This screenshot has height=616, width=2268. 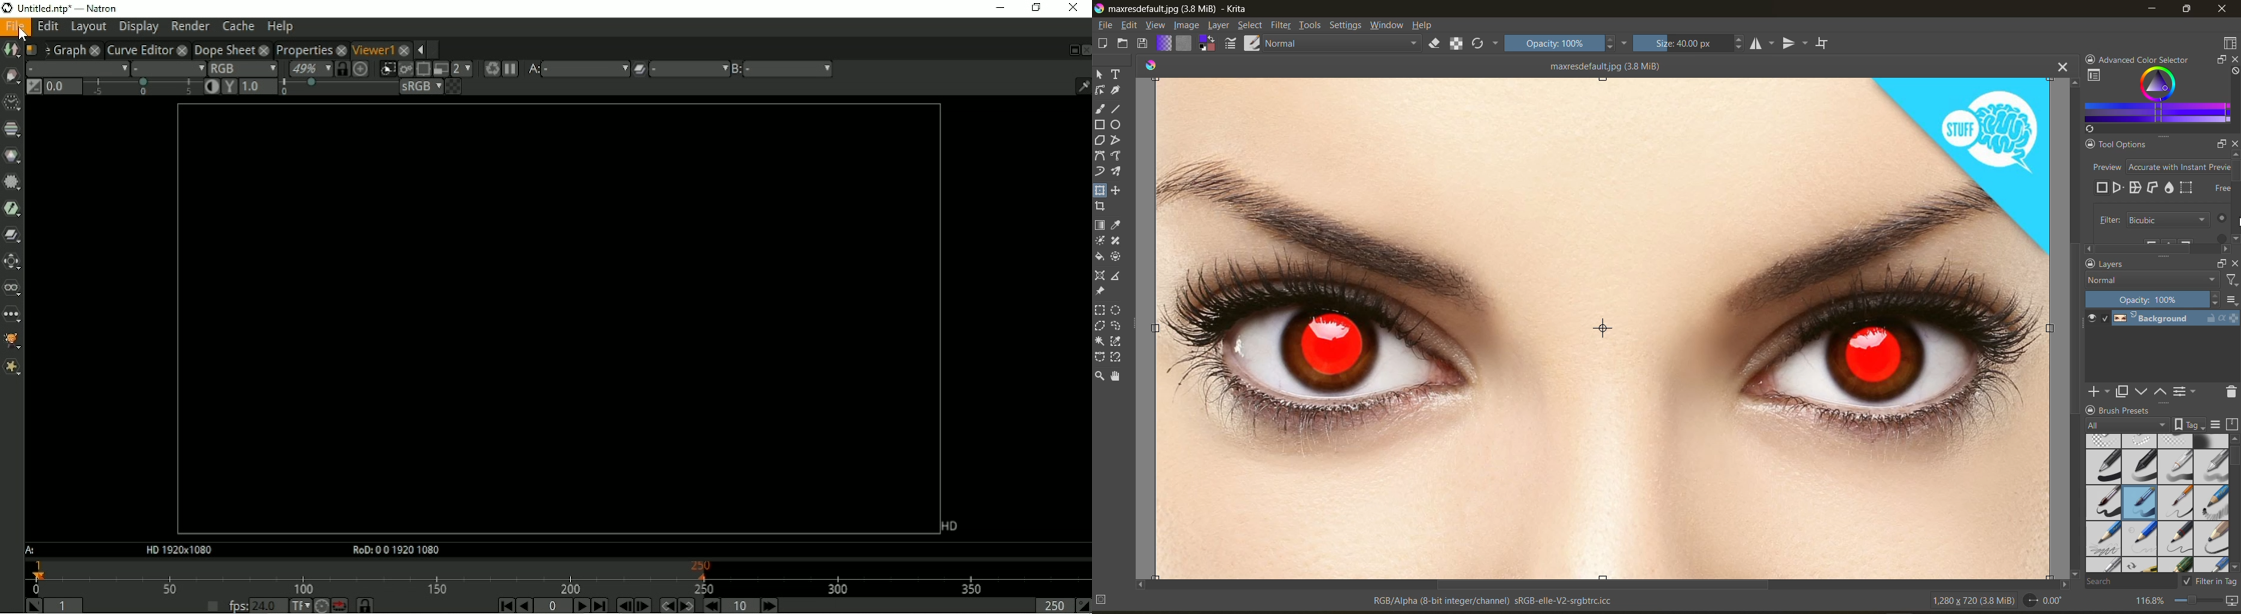 What do you see at coordinates (1099, 377) in the screenshot?
I see `tool` at bounding box center [1099, 377].